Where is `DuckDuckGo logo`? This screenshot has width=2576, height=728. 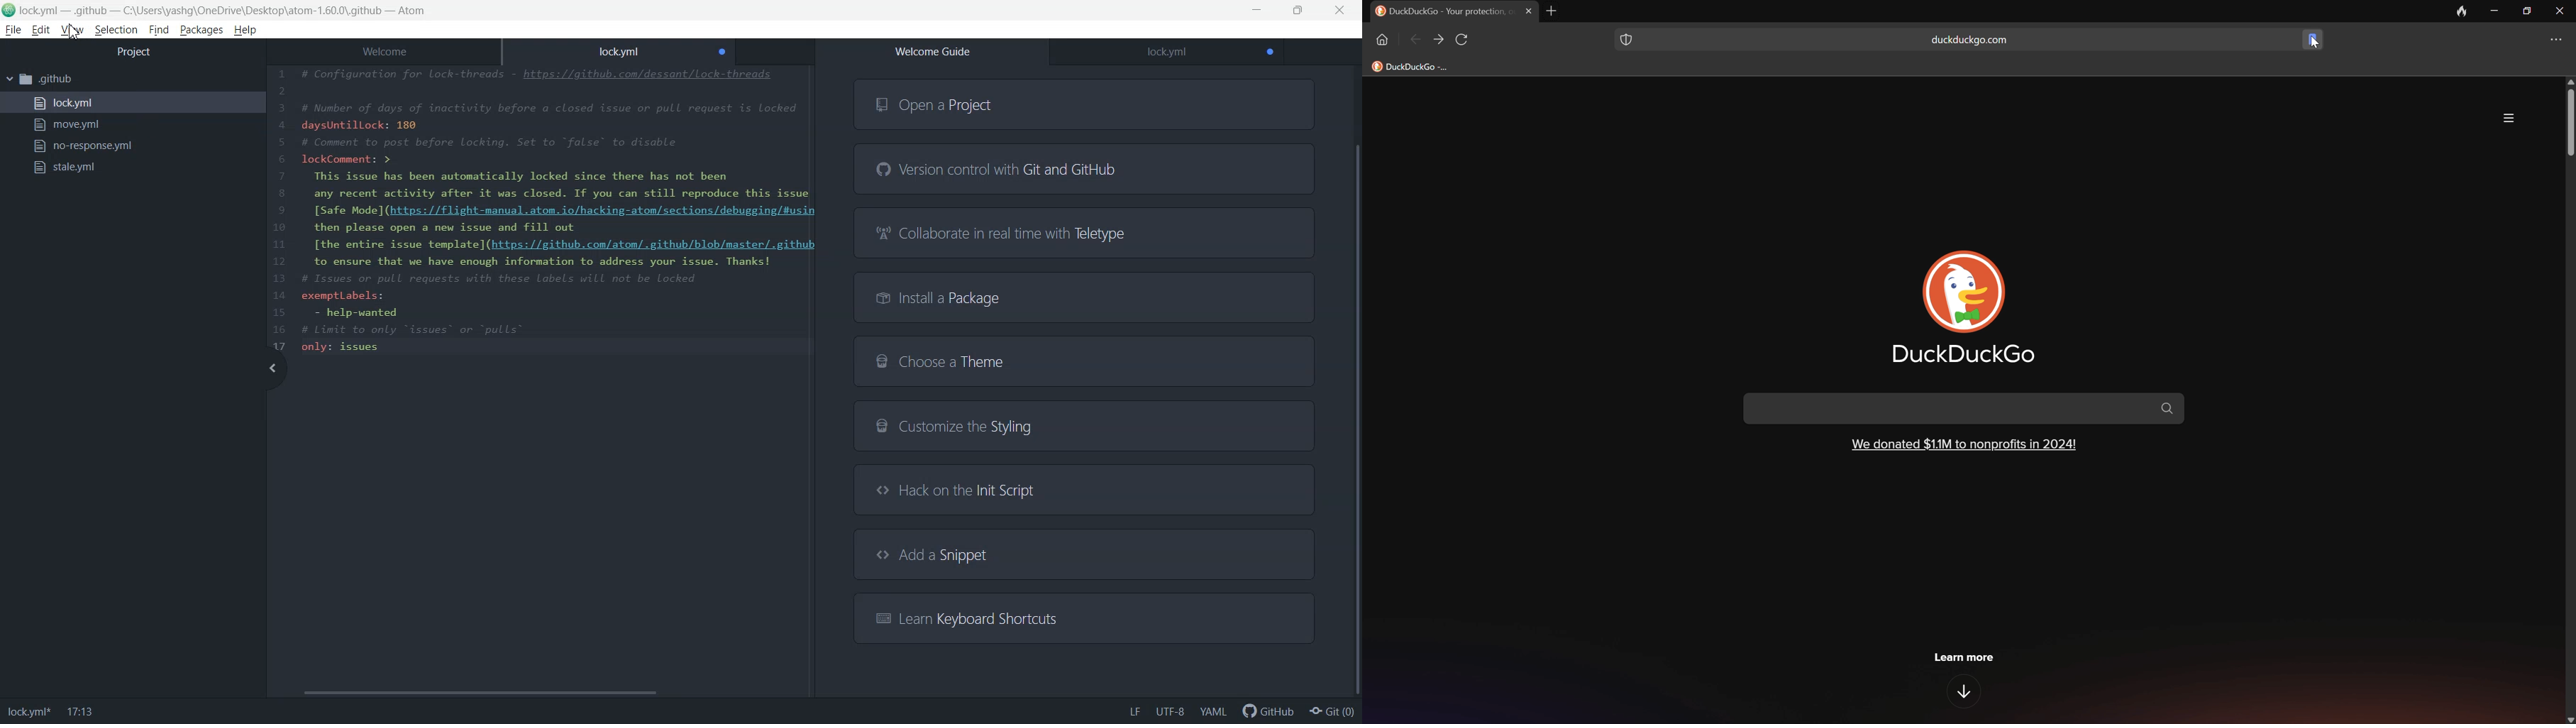 DuckDuckGo logo is located at coordinates (1965, 292).